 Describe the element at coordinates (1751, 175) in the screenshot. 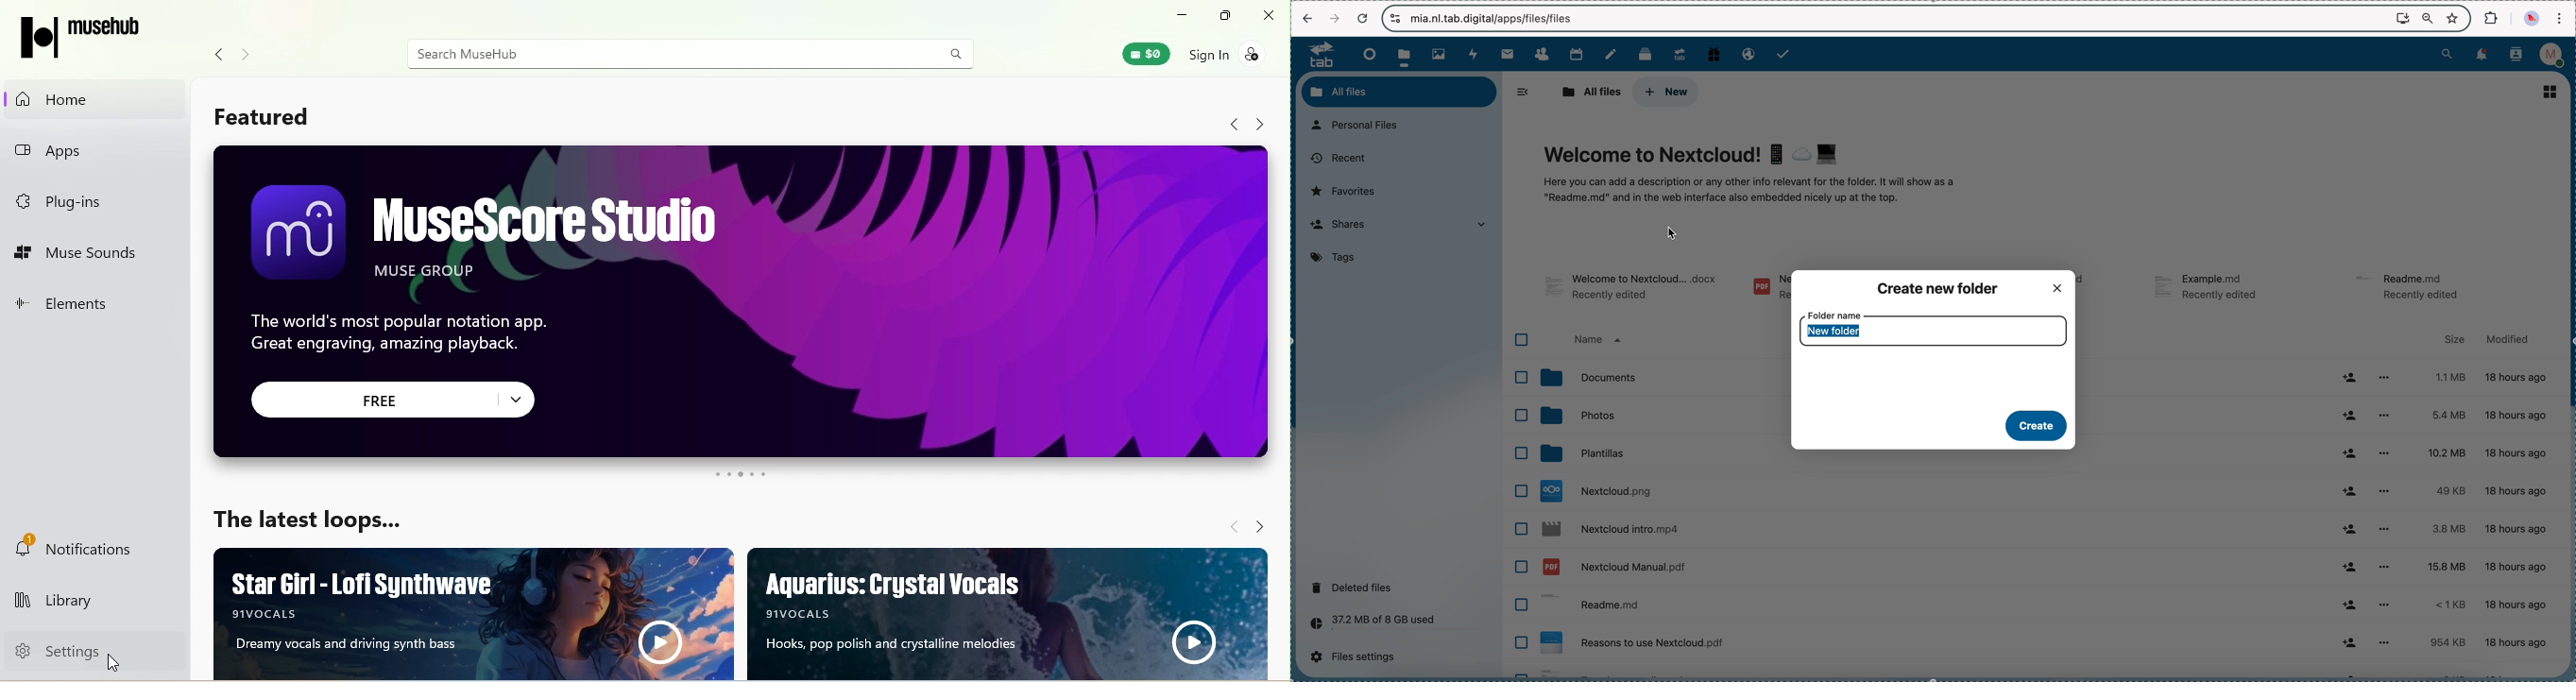

I see `welcome to Nextcloud` at that location.